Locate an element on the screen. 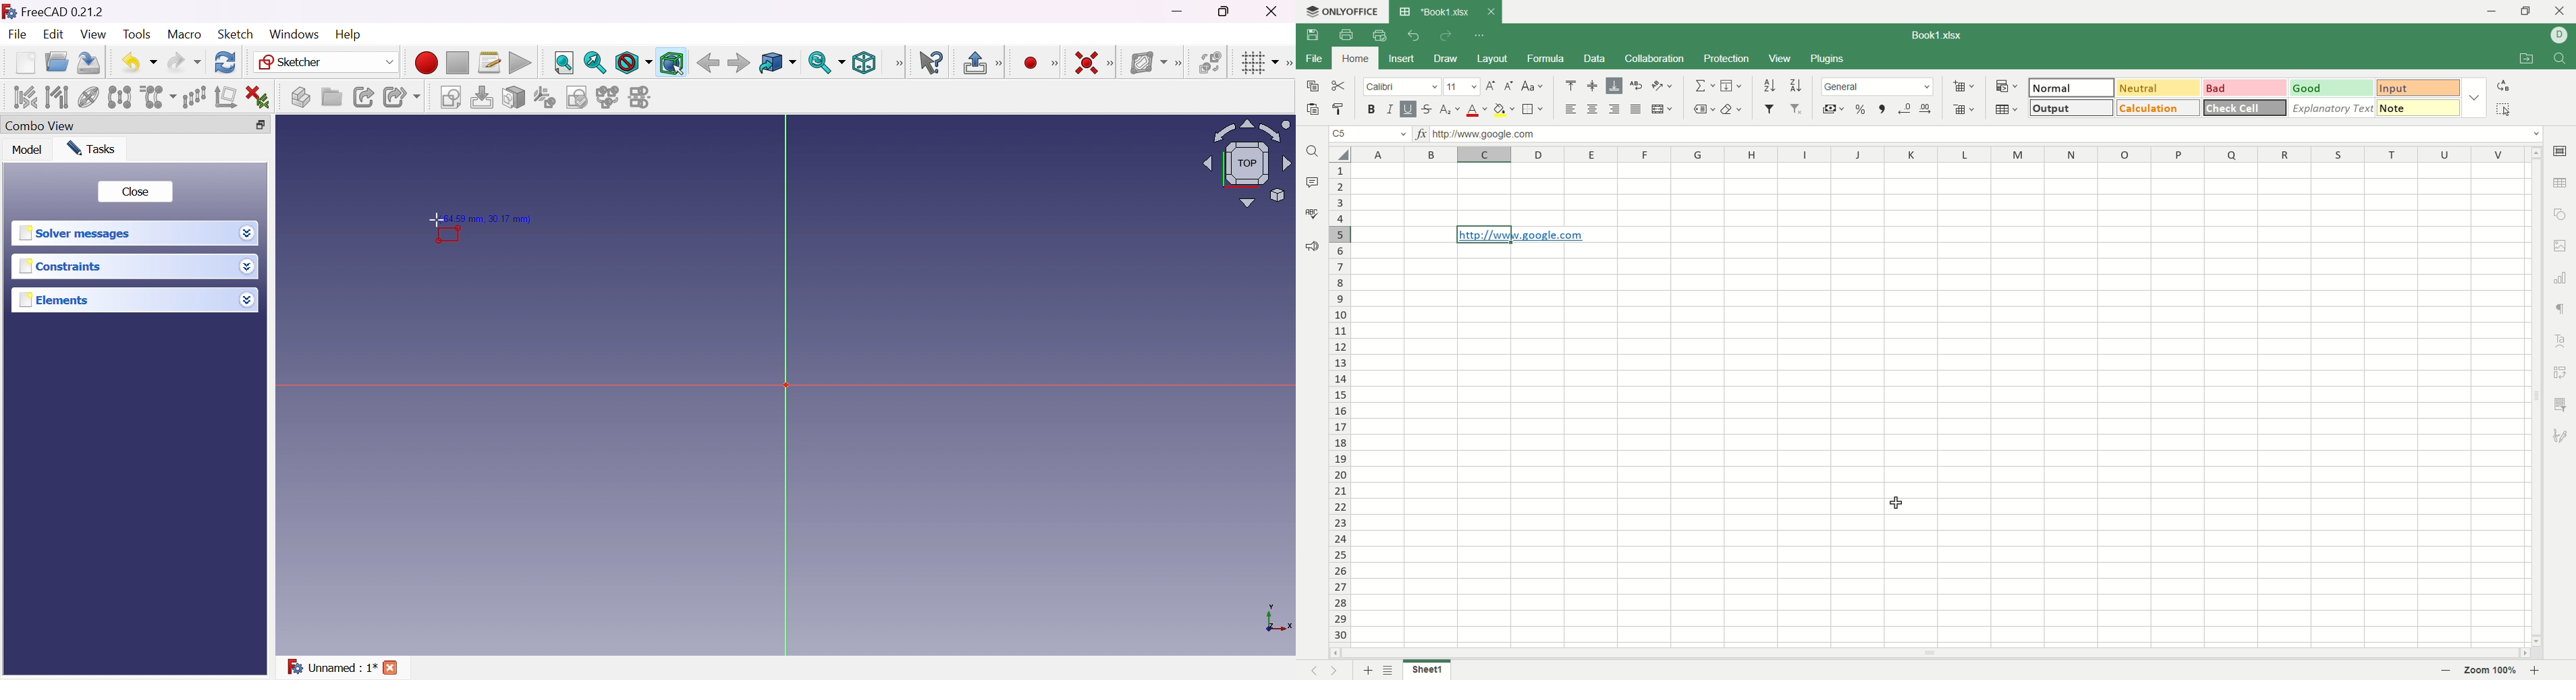 The image size is (2576, 700). Close is located at coordinates (136, 193).